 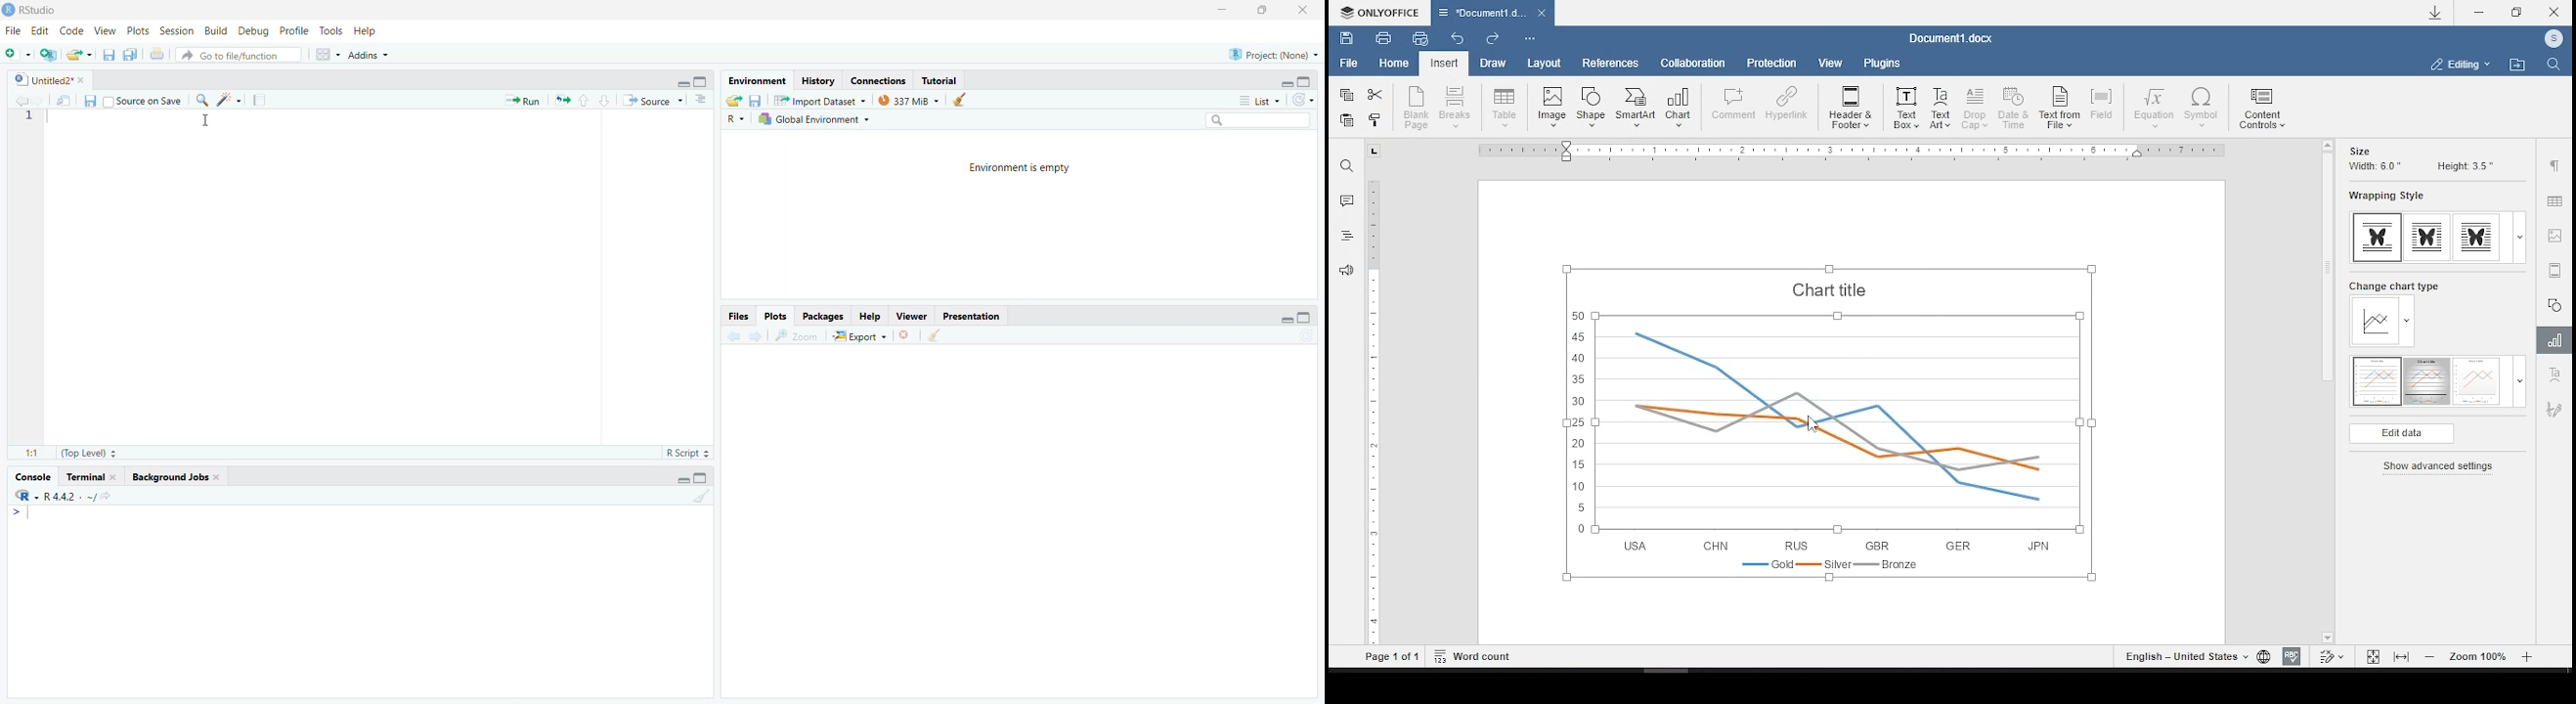 I want to click on hide r script, so click(x=1285, y=80).